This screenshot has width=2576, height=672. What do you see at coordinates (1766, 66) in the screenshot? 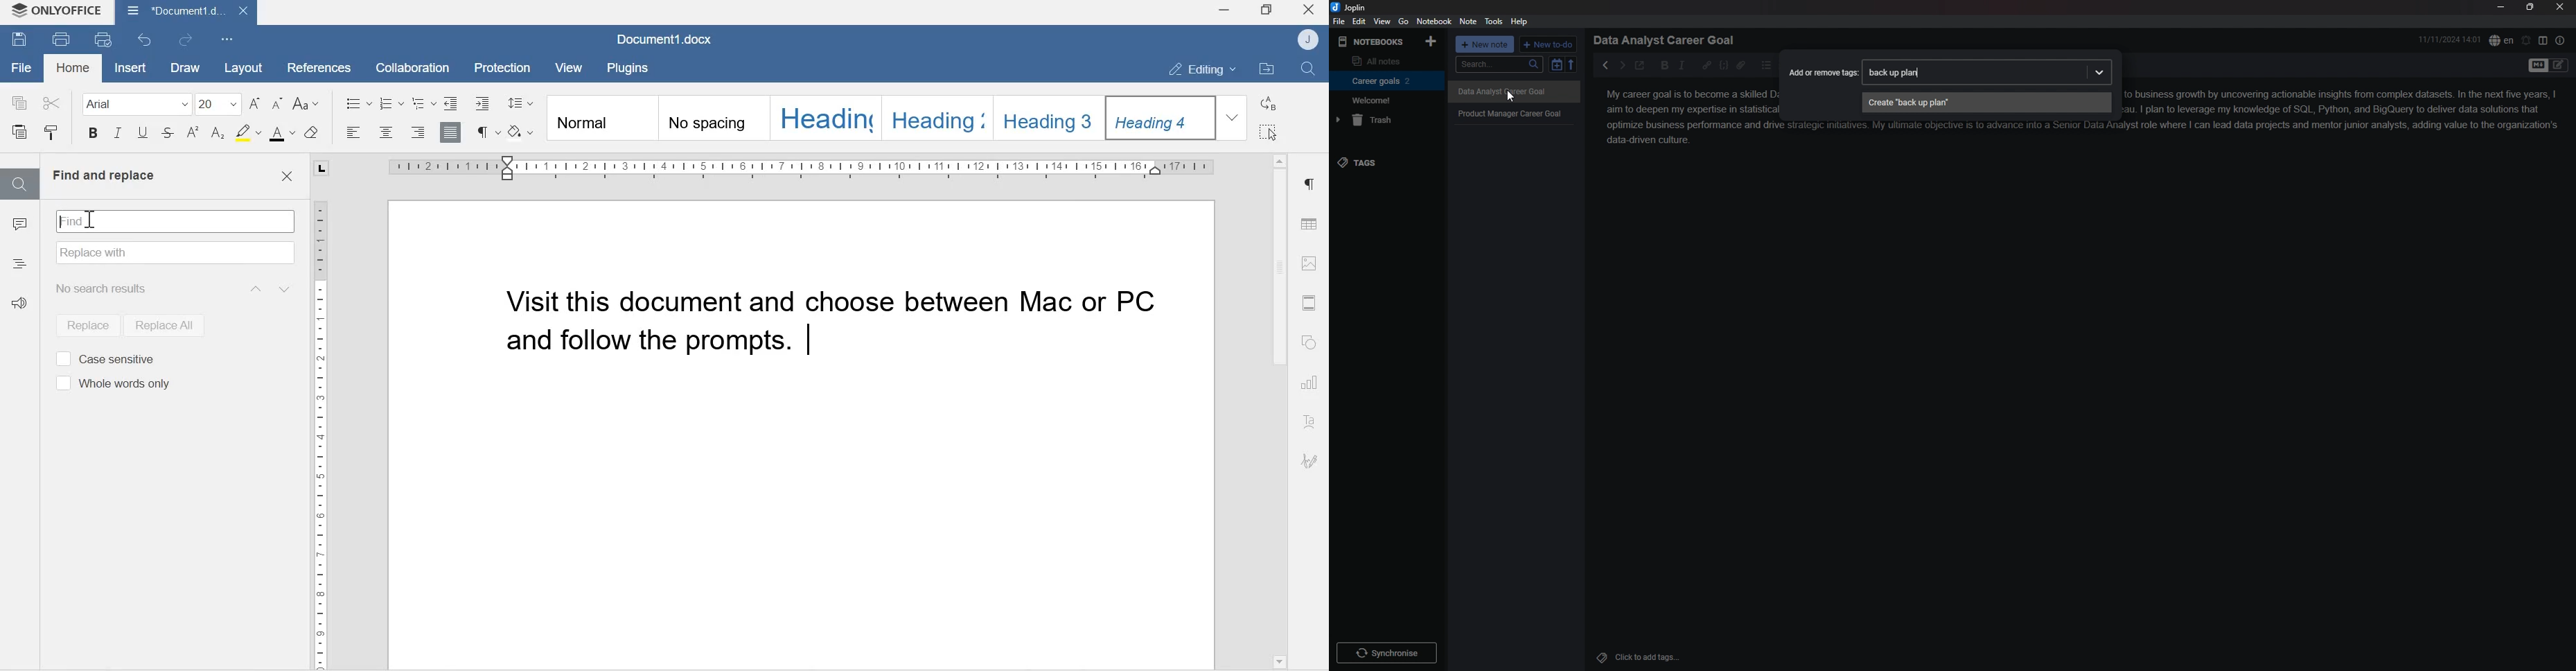
I see `bullet list` at bounding box center [1766, 66].